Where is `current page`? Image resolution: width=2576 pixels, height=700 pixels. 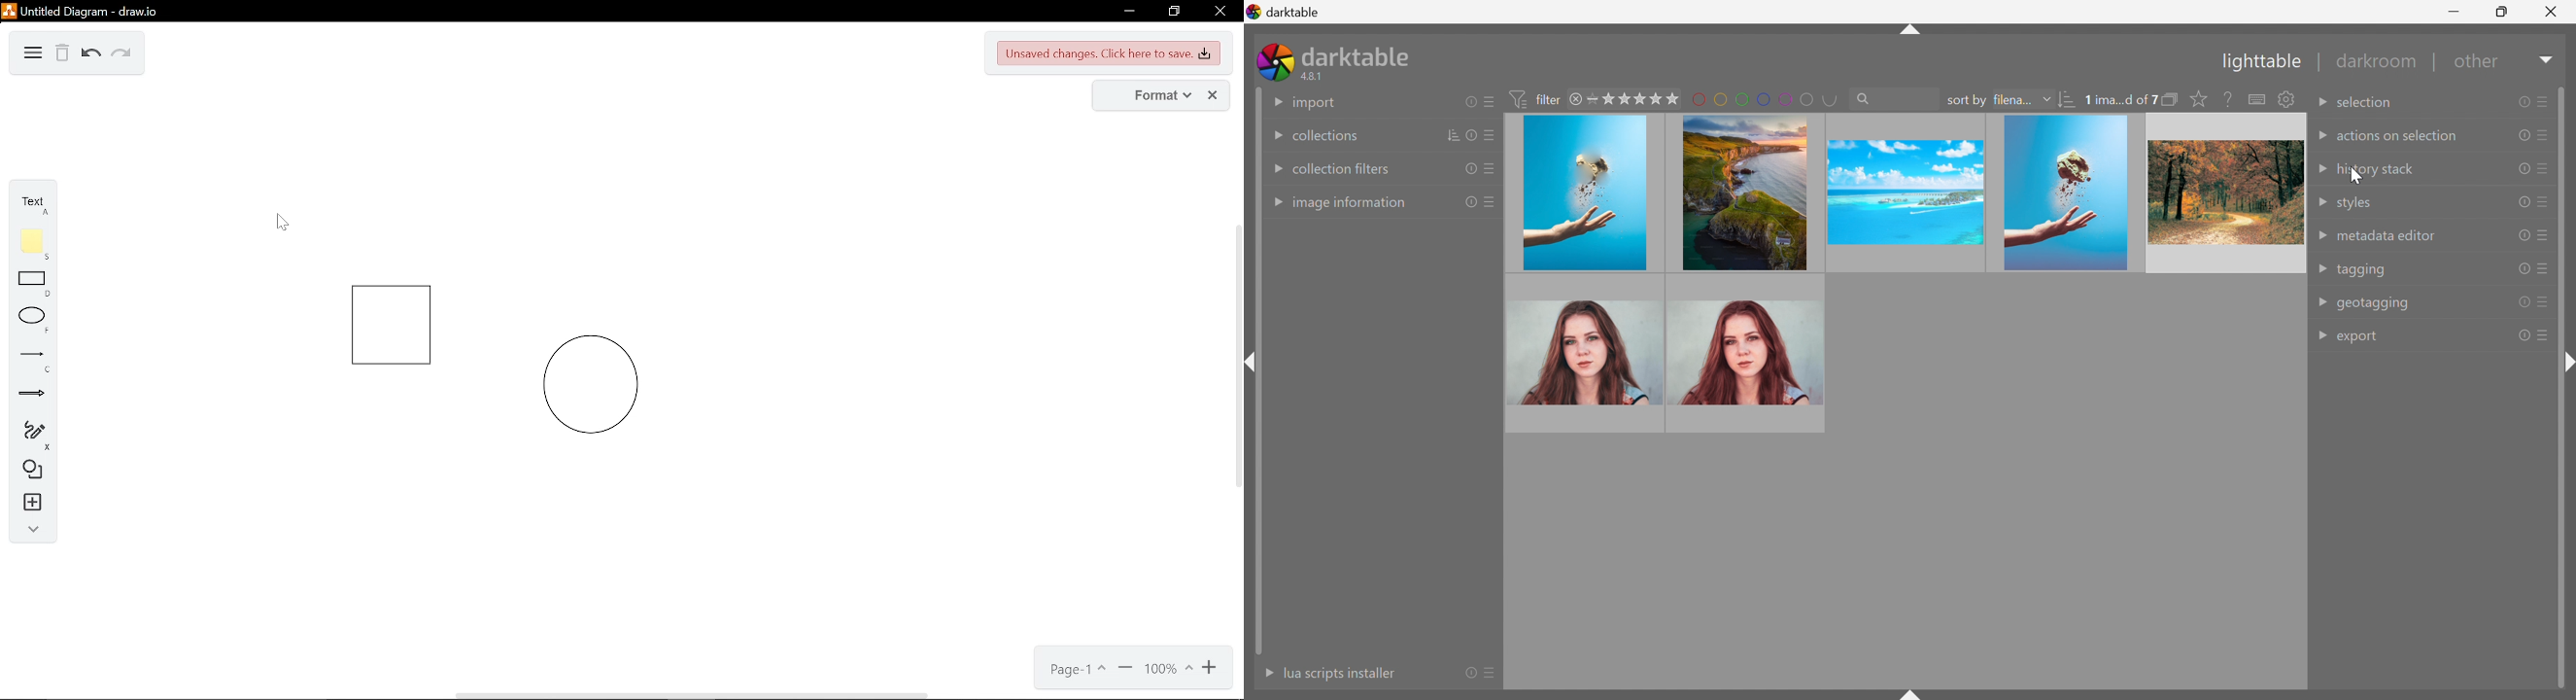
current page is located at coordinates (1073, 670).